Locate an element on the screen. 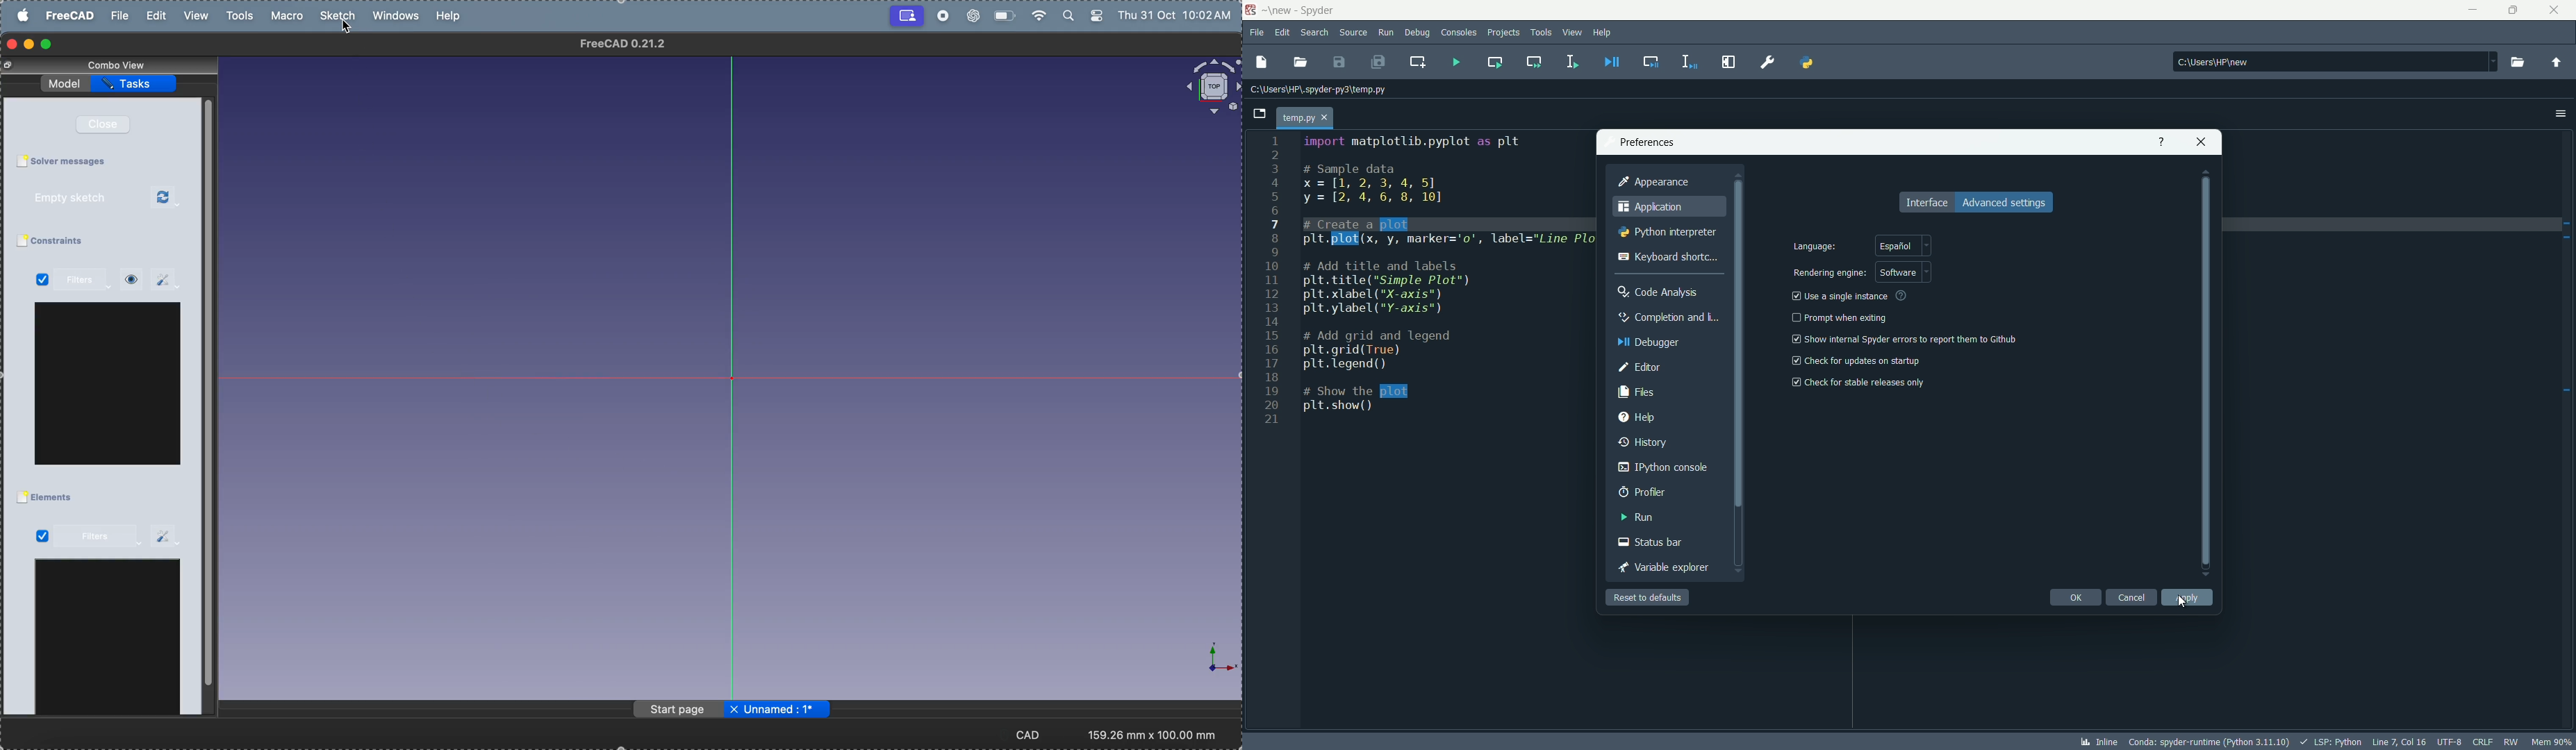 This screenshot has width=2576, height=756. profiler is located at coordinates (1643, 492).